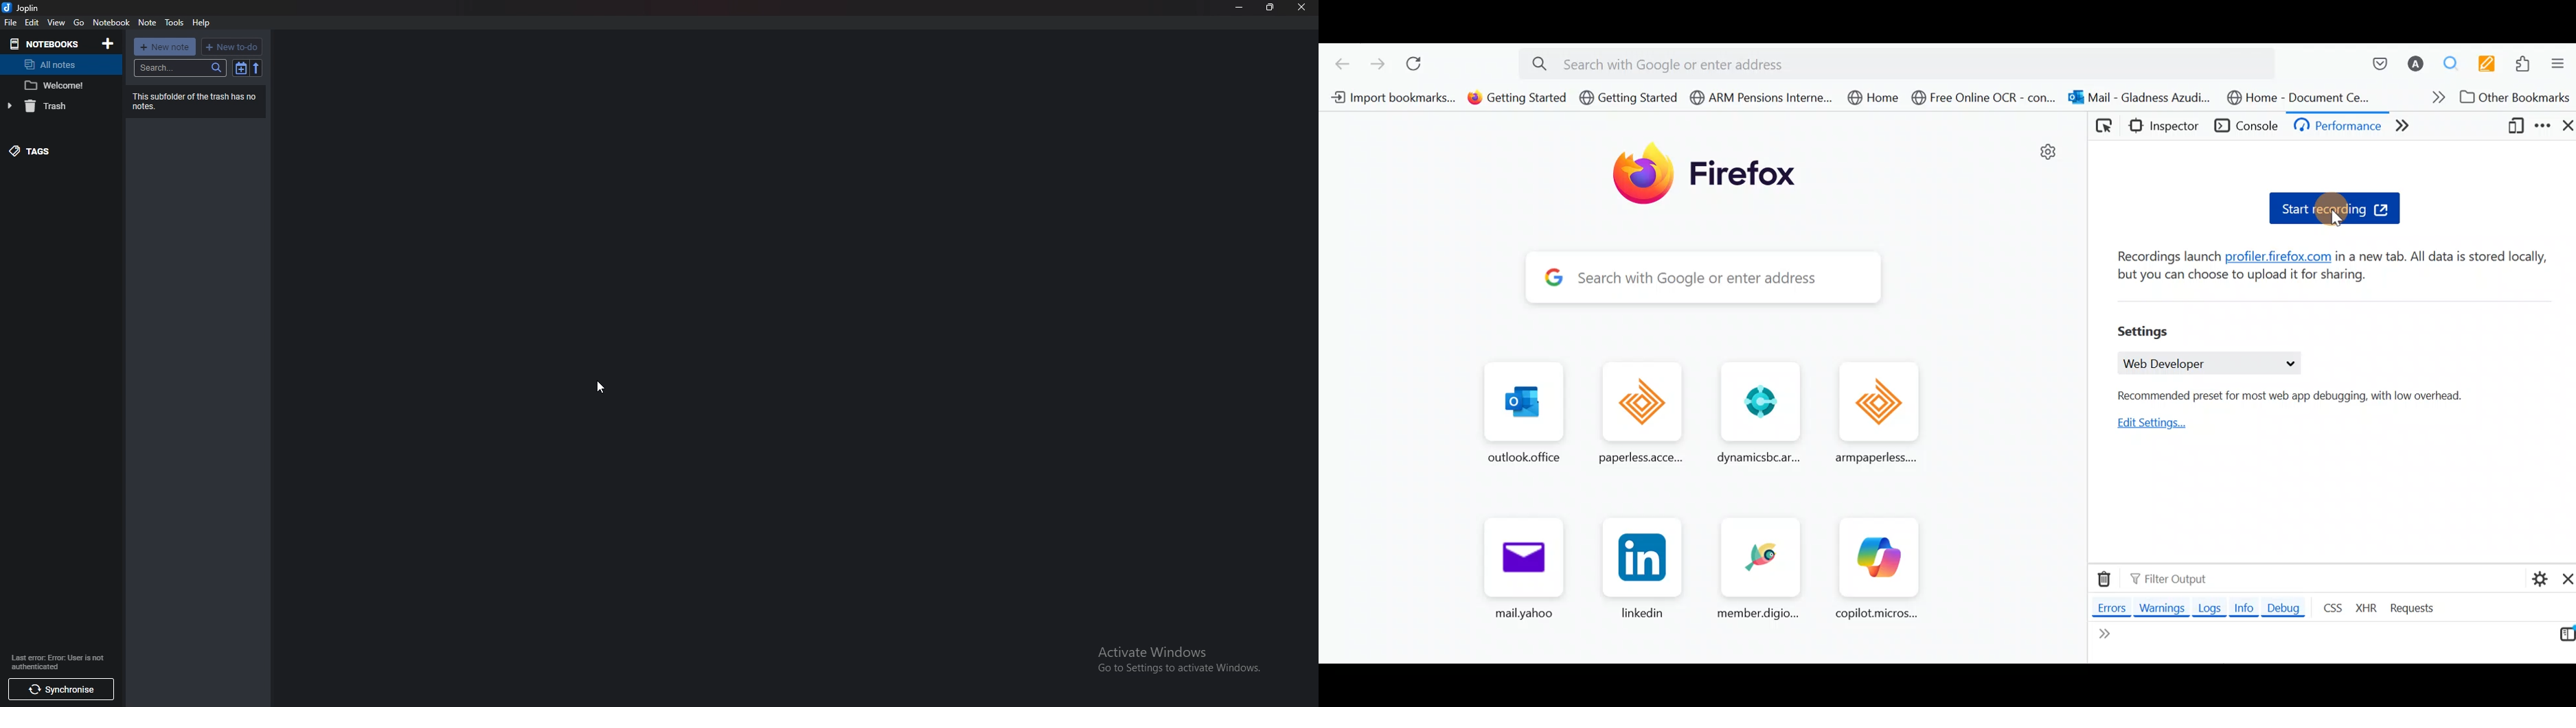  I want to click on cursor, so click(603, 385).